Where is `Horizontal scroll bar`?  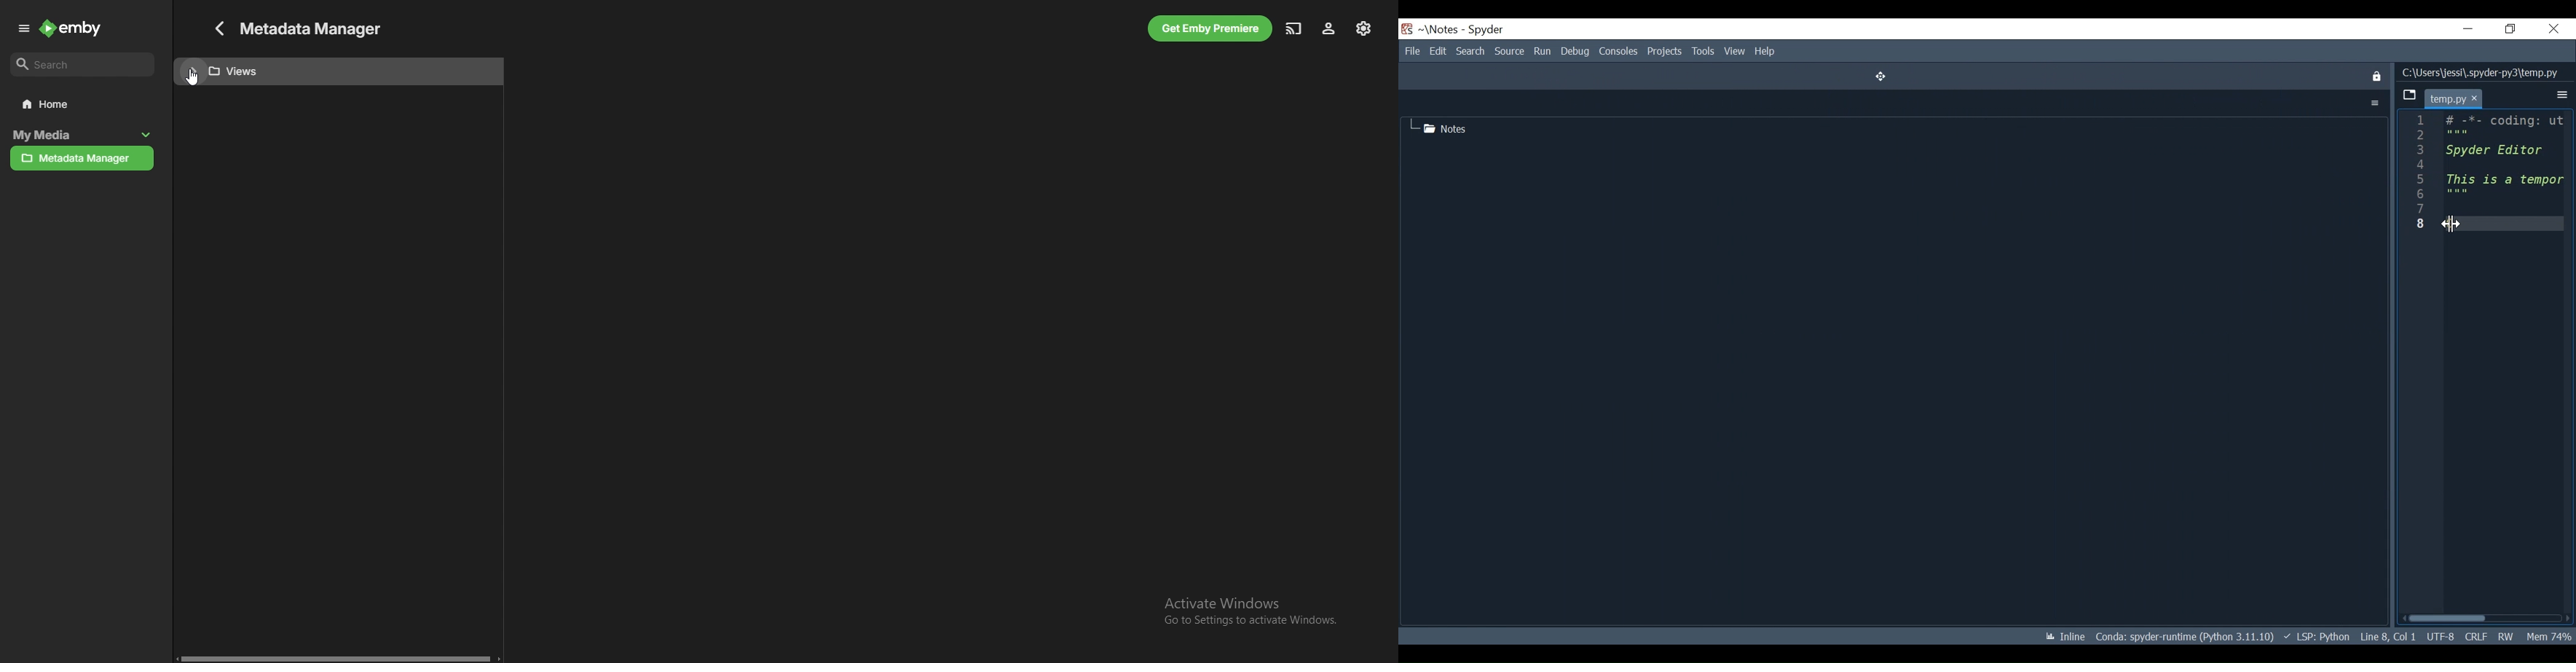
Horizontal scroll bar is located at coordinates (2486, 617).